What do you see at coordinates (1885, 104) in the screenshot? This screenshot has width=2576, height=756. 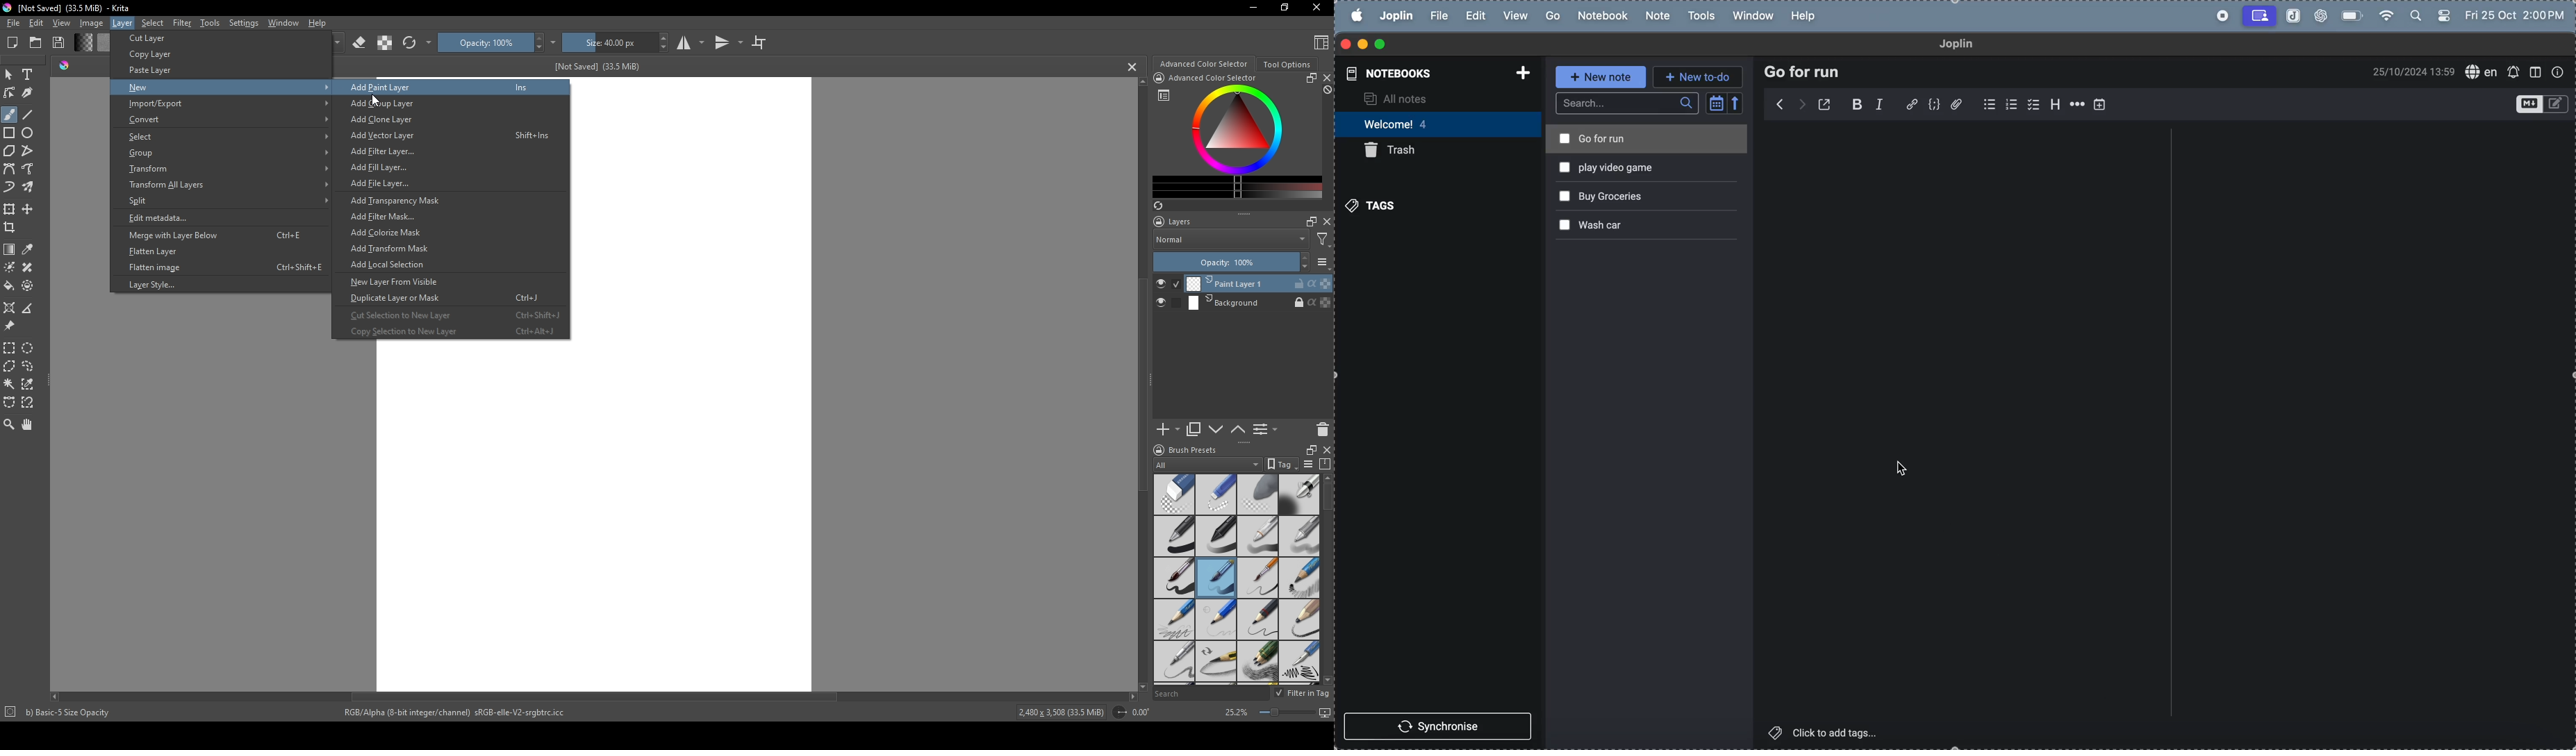 I see `italic` at bounding box center [1885, 104].